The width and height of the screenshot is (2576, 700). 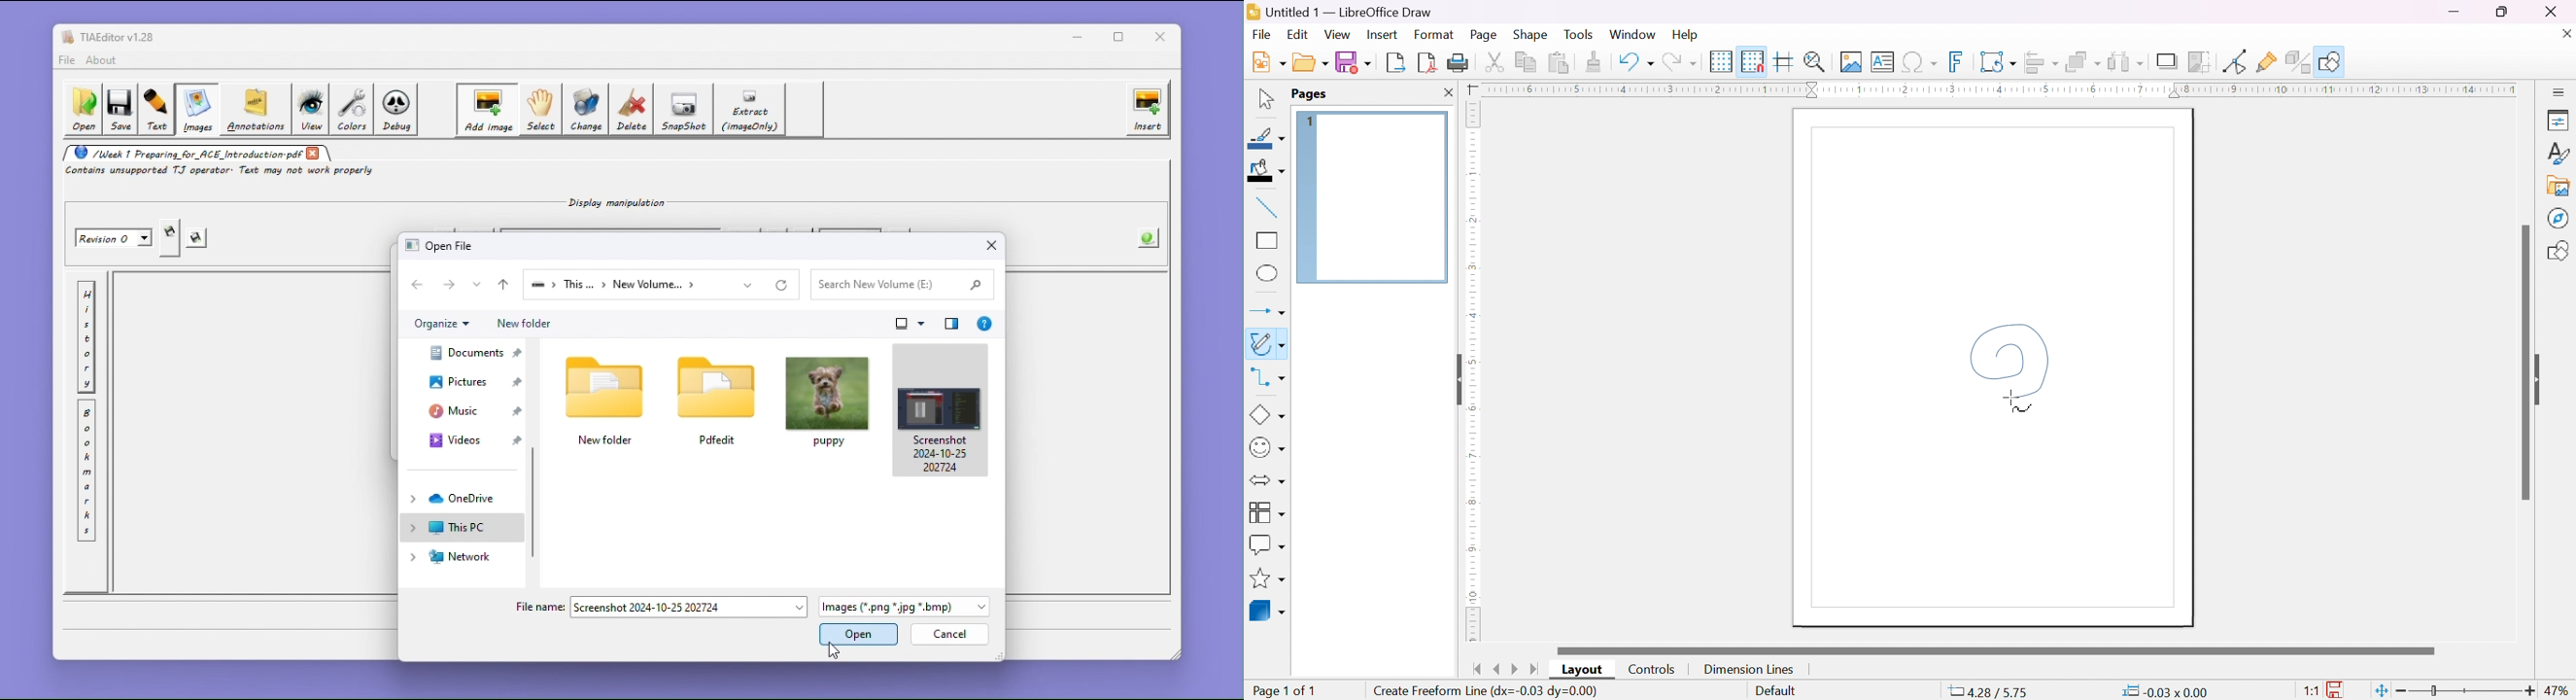 What do you see at coordinates (1526, 62) in the screenshot?
I see `copy` at bounding box center [1526, 62].